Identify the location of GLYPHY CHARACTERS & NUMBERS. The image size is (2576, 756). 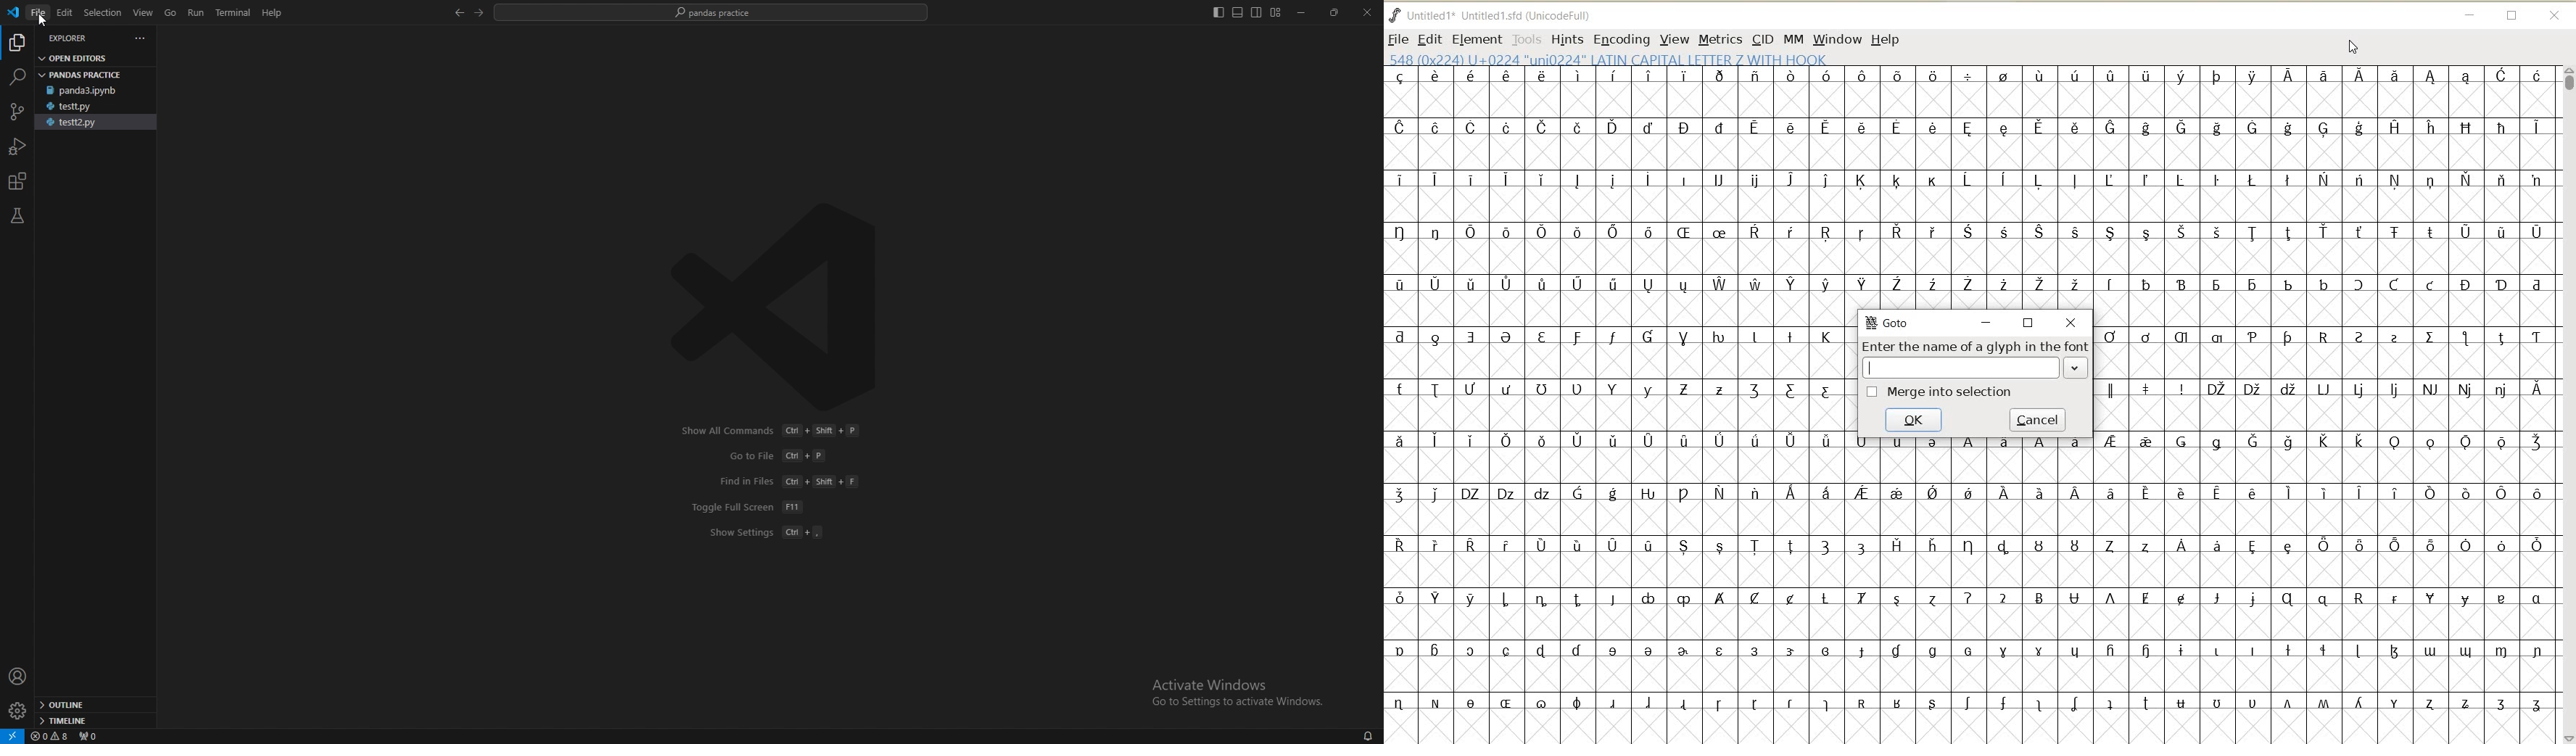
(2202, 187).